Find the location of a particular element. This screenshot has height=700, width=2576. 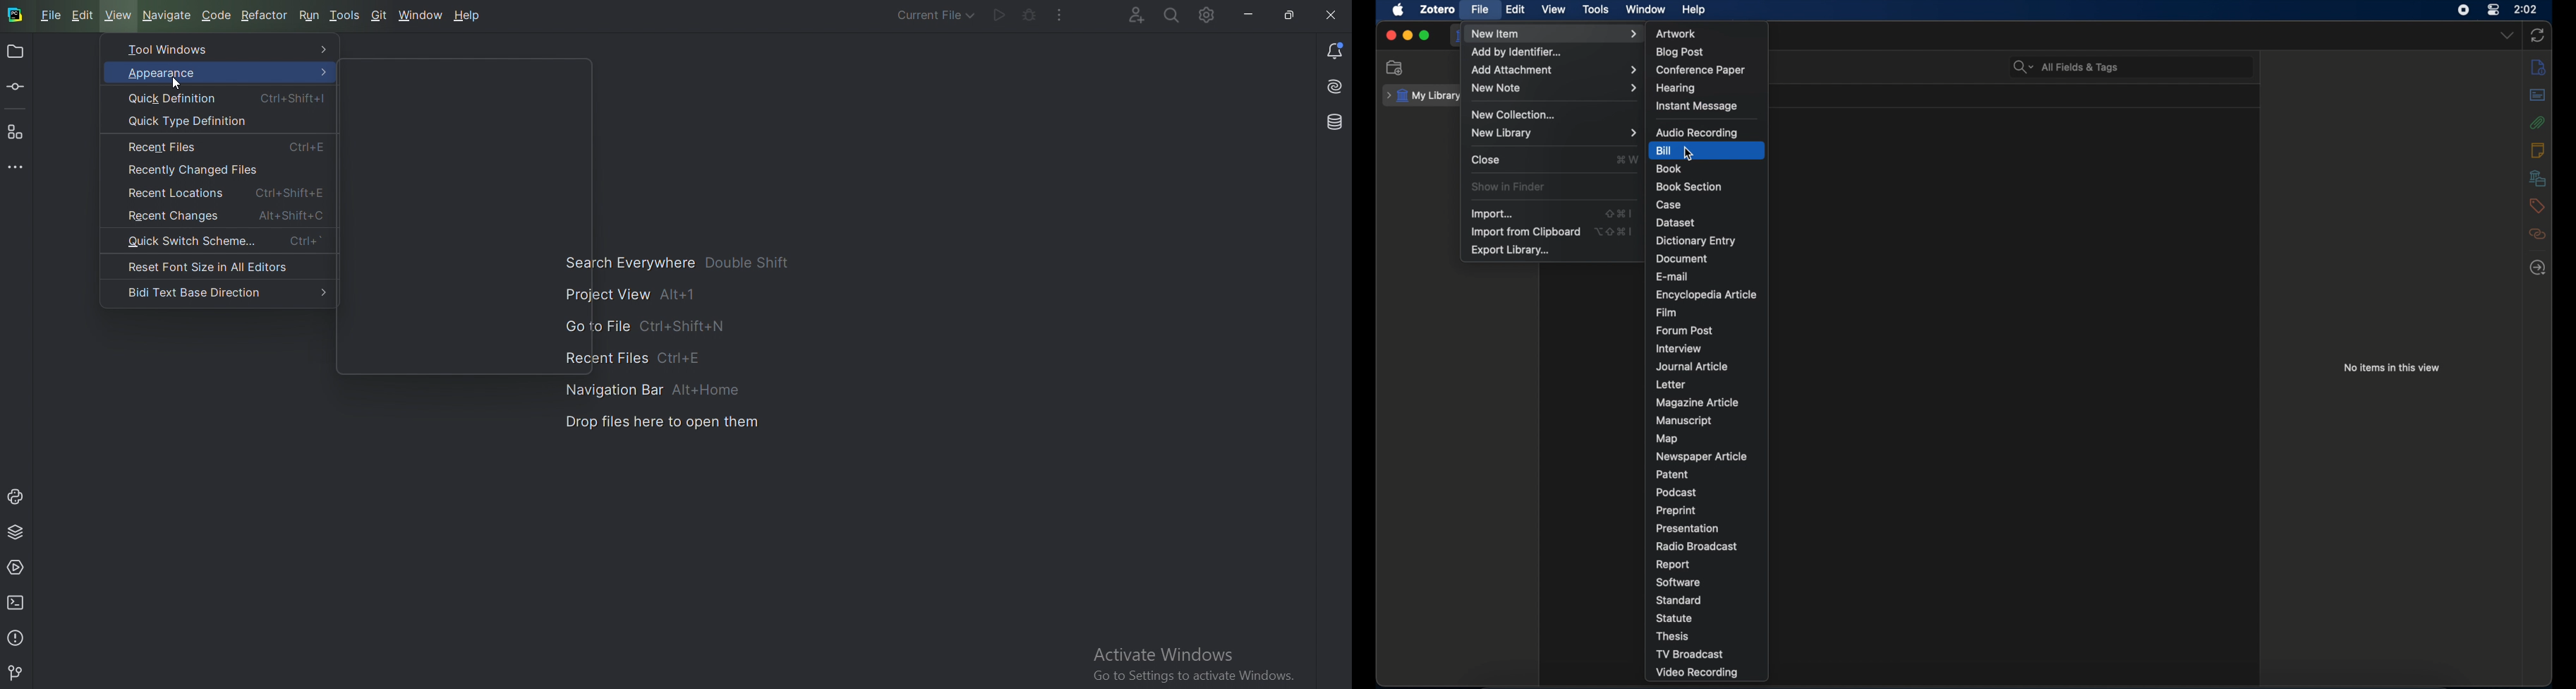

2.02 is located at coordinates (2526, 8).